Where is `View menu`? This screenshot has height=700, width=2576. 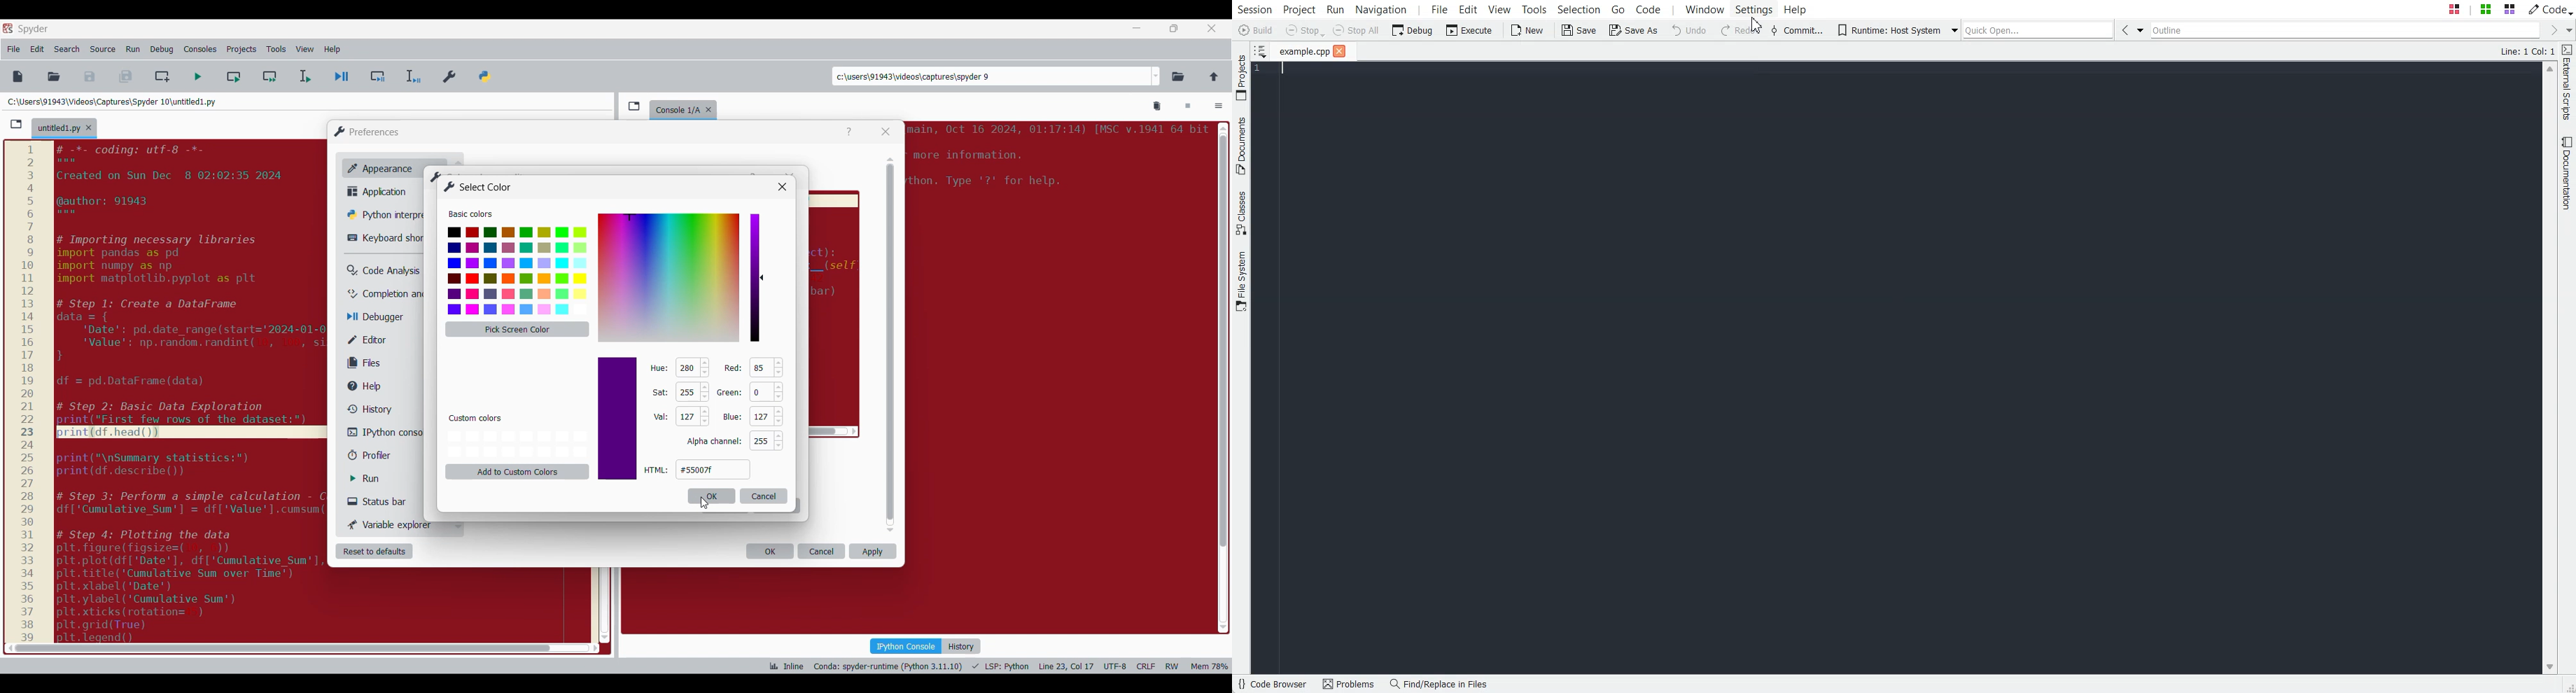 View menu is located at coordinates (305, 49).